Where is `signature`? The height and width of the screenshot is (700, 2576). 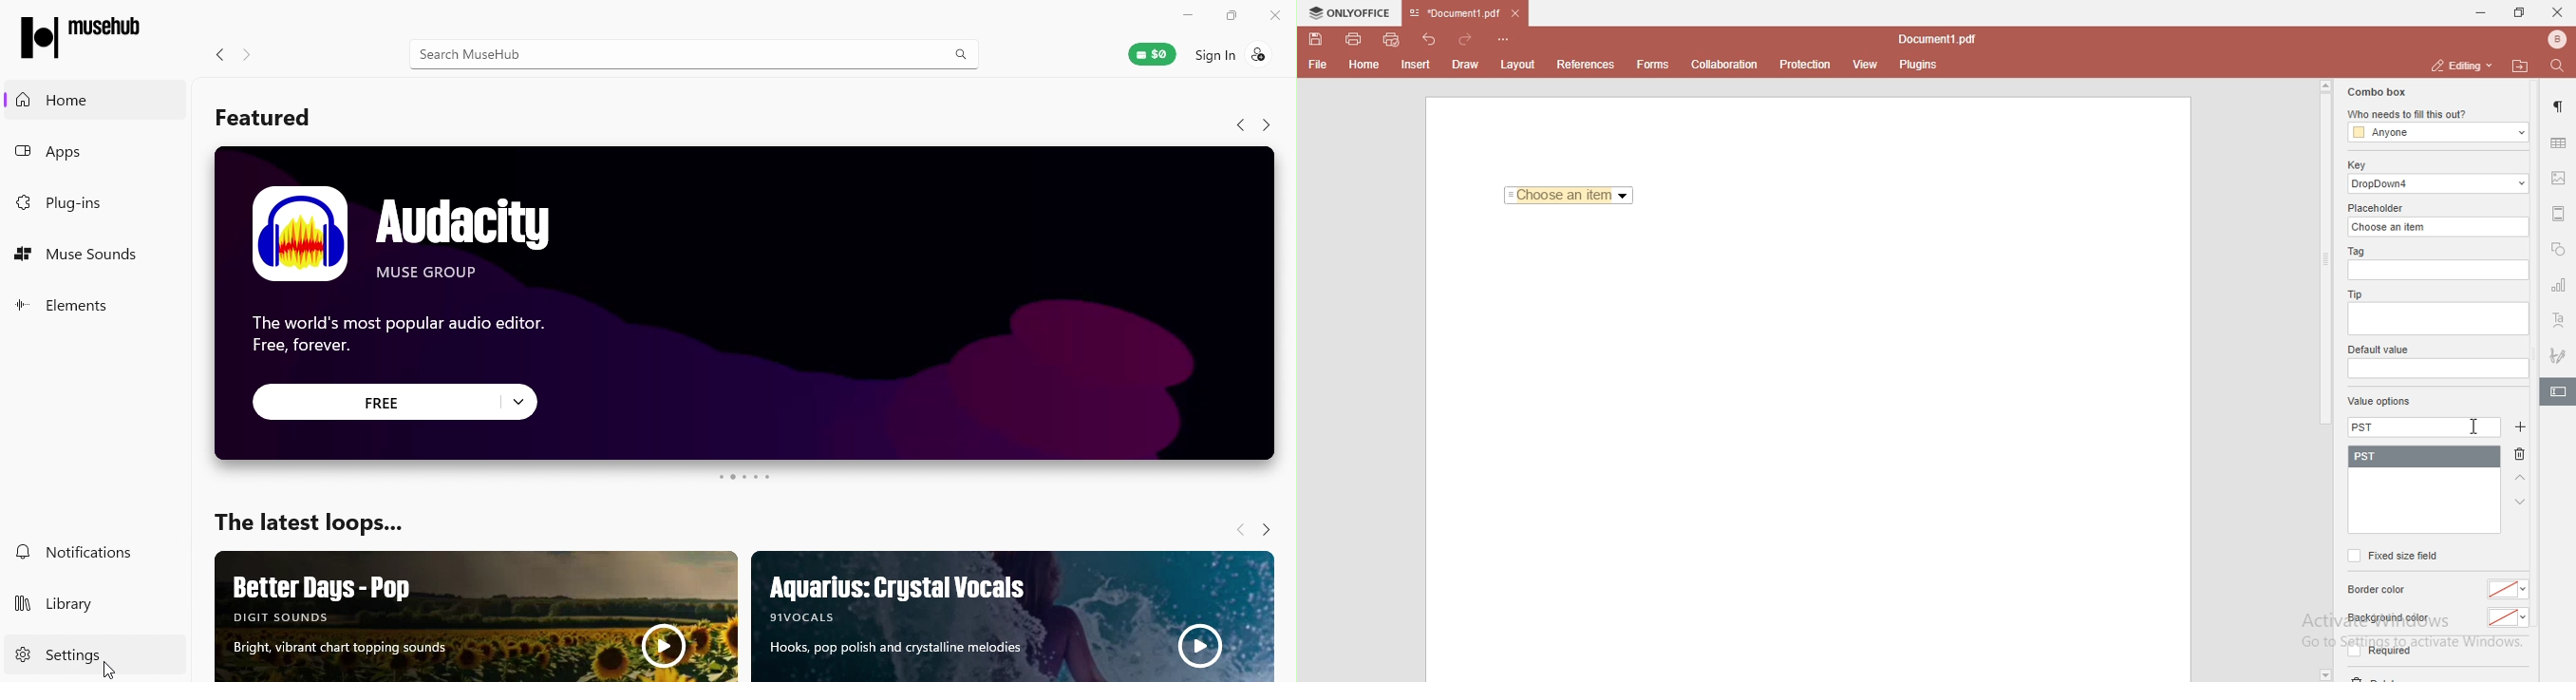 signature is located at coordinates (2559, 352).